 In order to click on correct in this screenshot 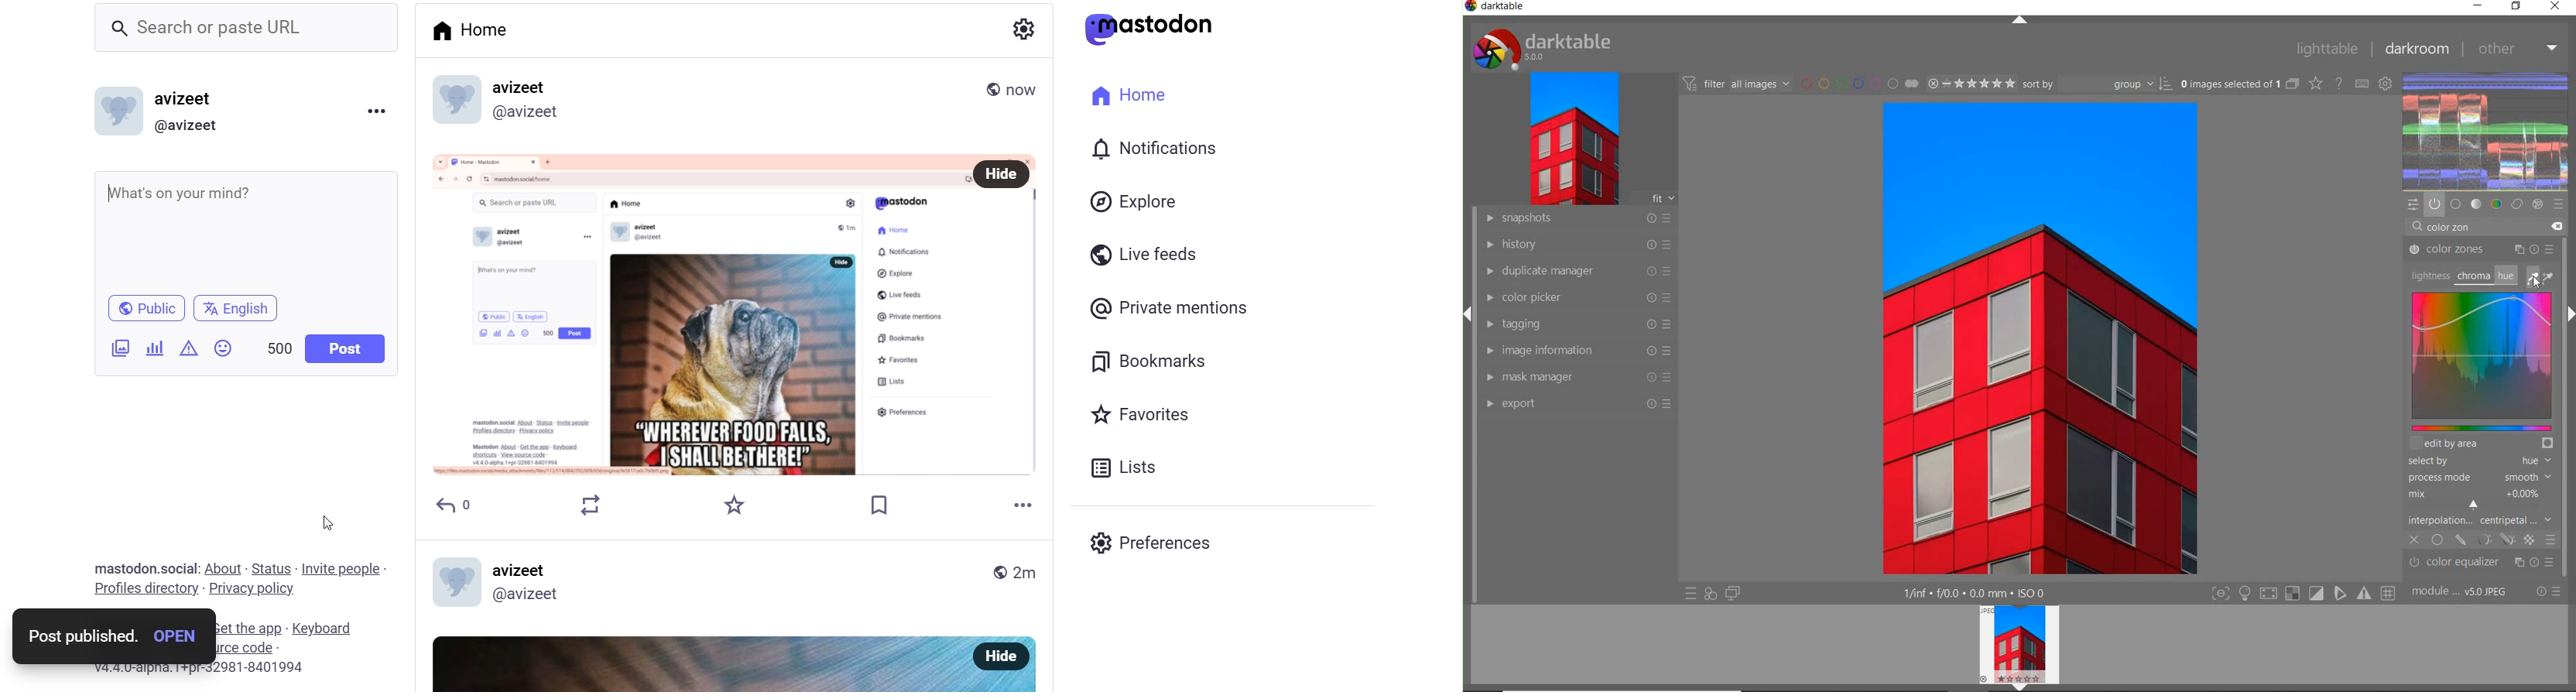, I will do `click(2517, 205)`.